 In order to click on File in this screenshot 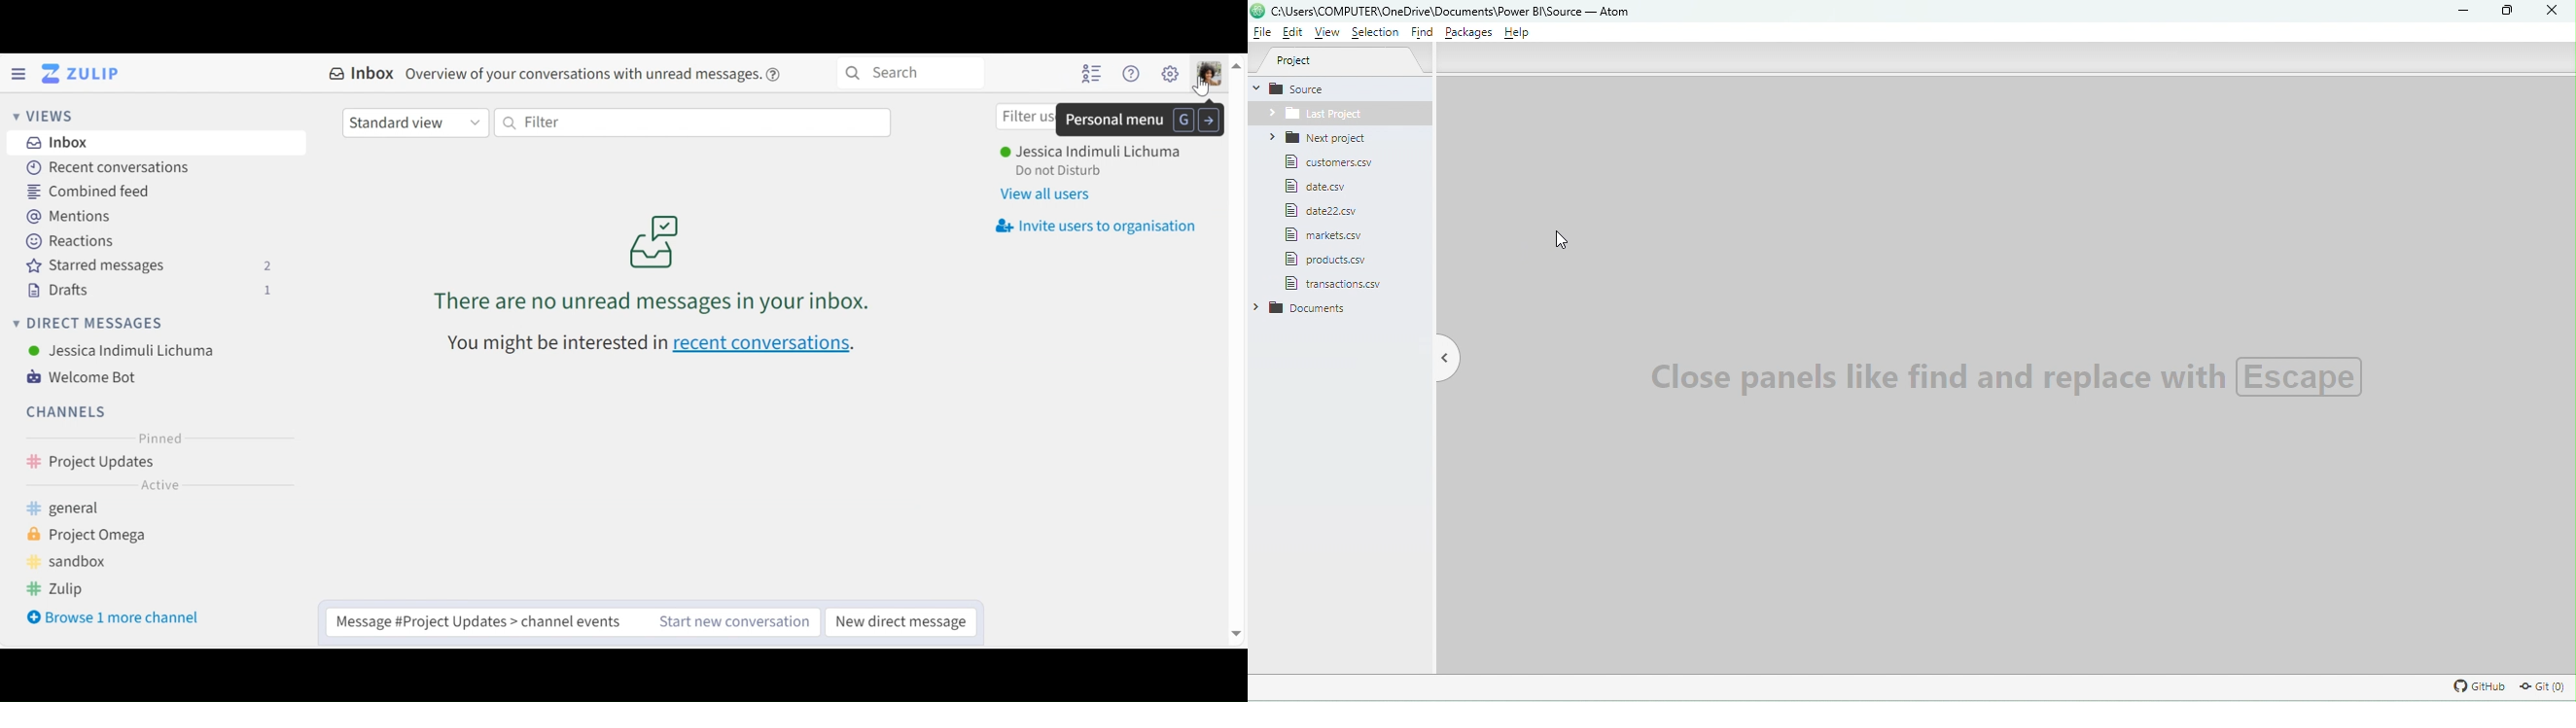, I will do `click(1328, 162)`.